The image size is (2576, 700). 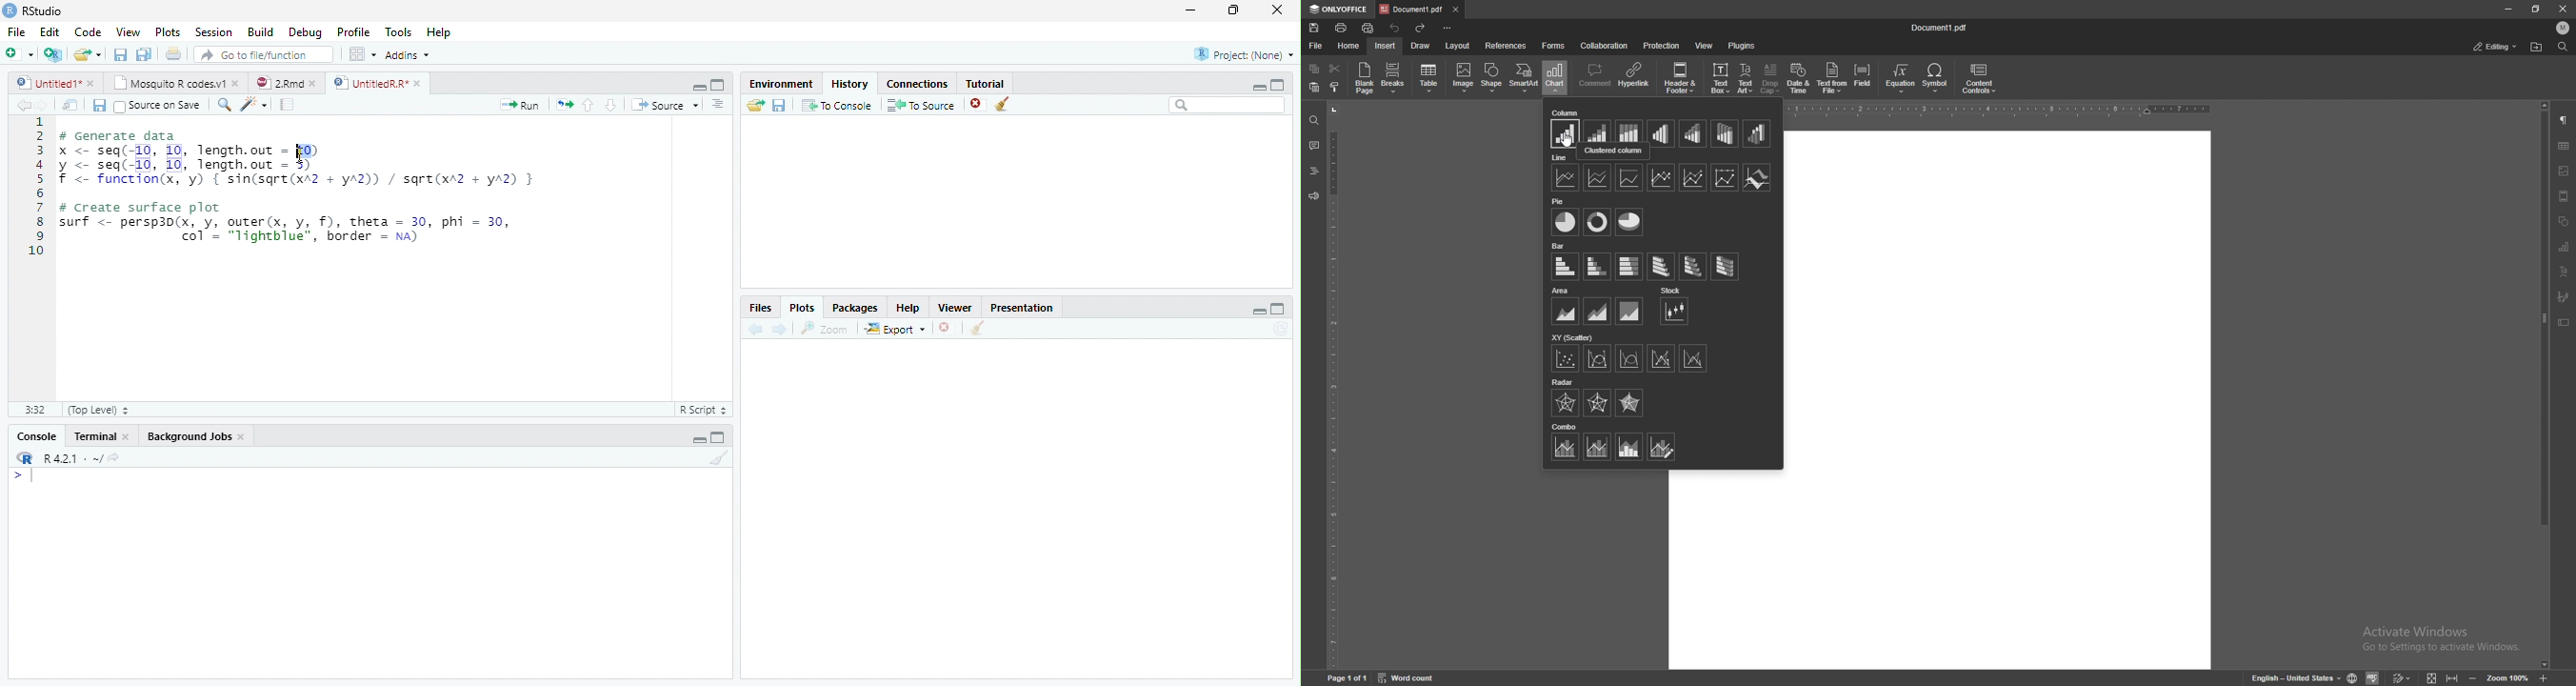 What do you see at coordinates (720, 457) in the screenshot?
I see `Clear console` at bounding box center [720, 457].